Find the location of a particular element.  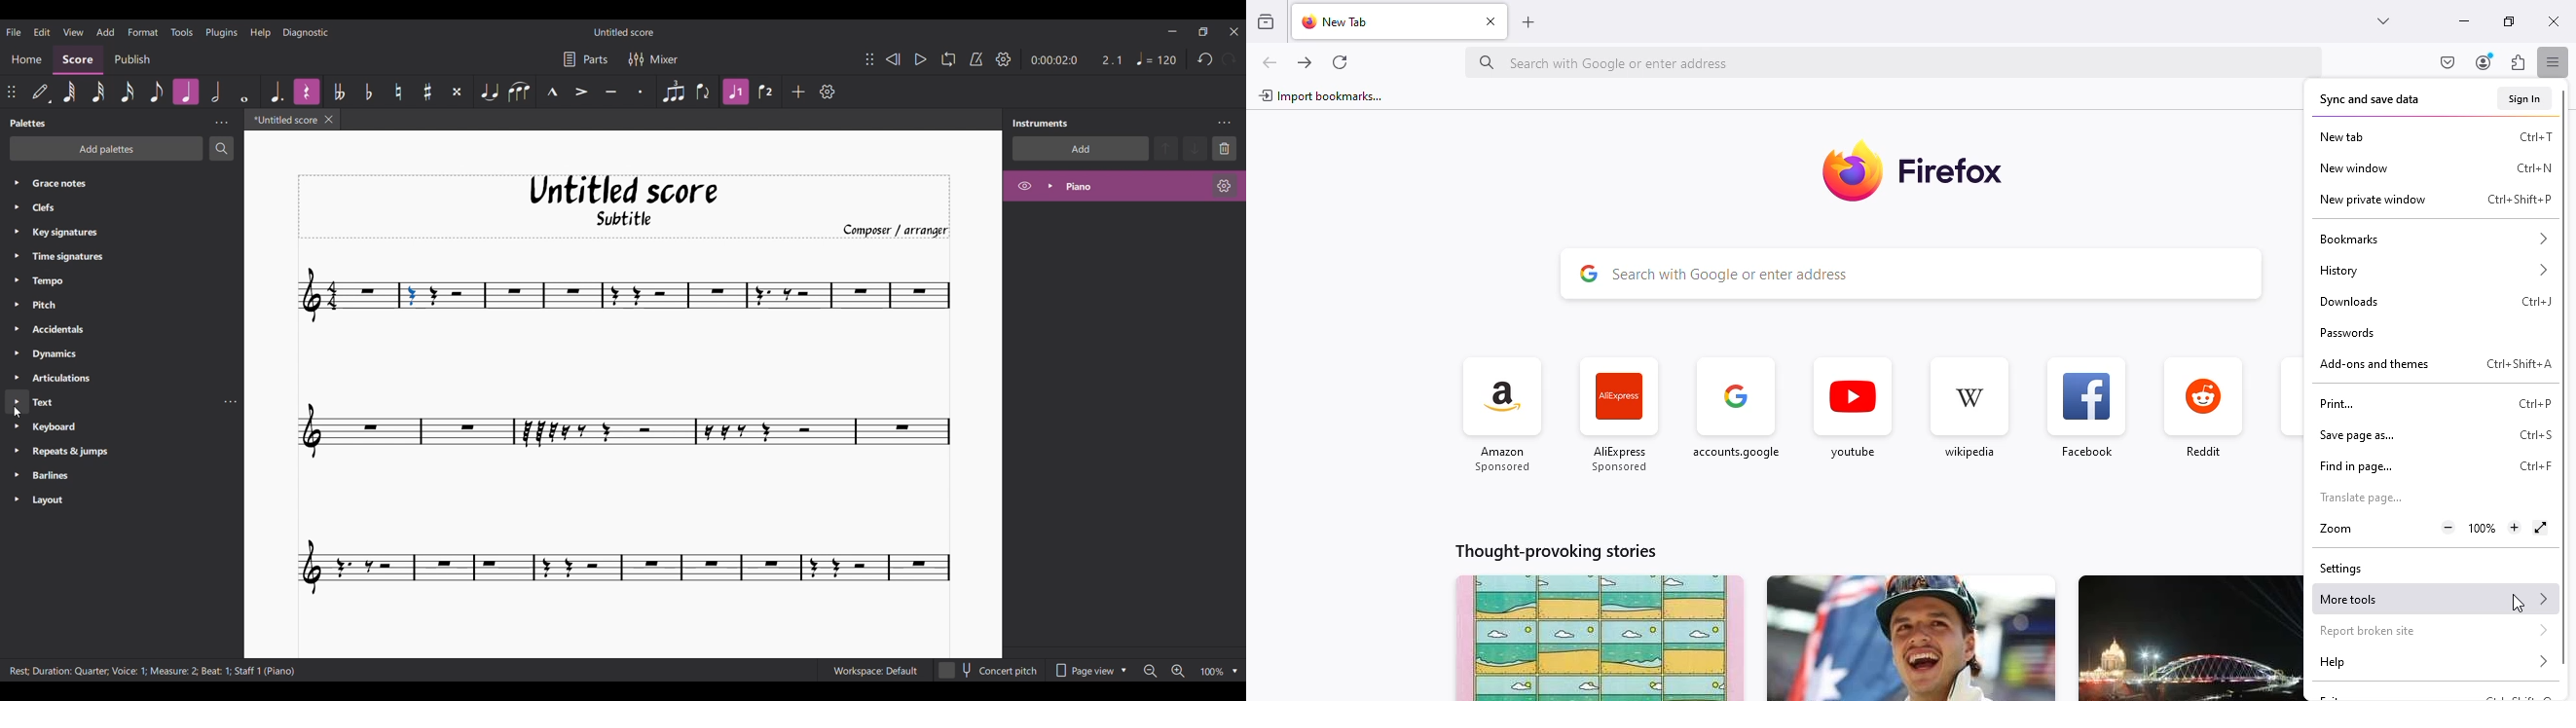

reload current page is located at coordinates (1339, 62).